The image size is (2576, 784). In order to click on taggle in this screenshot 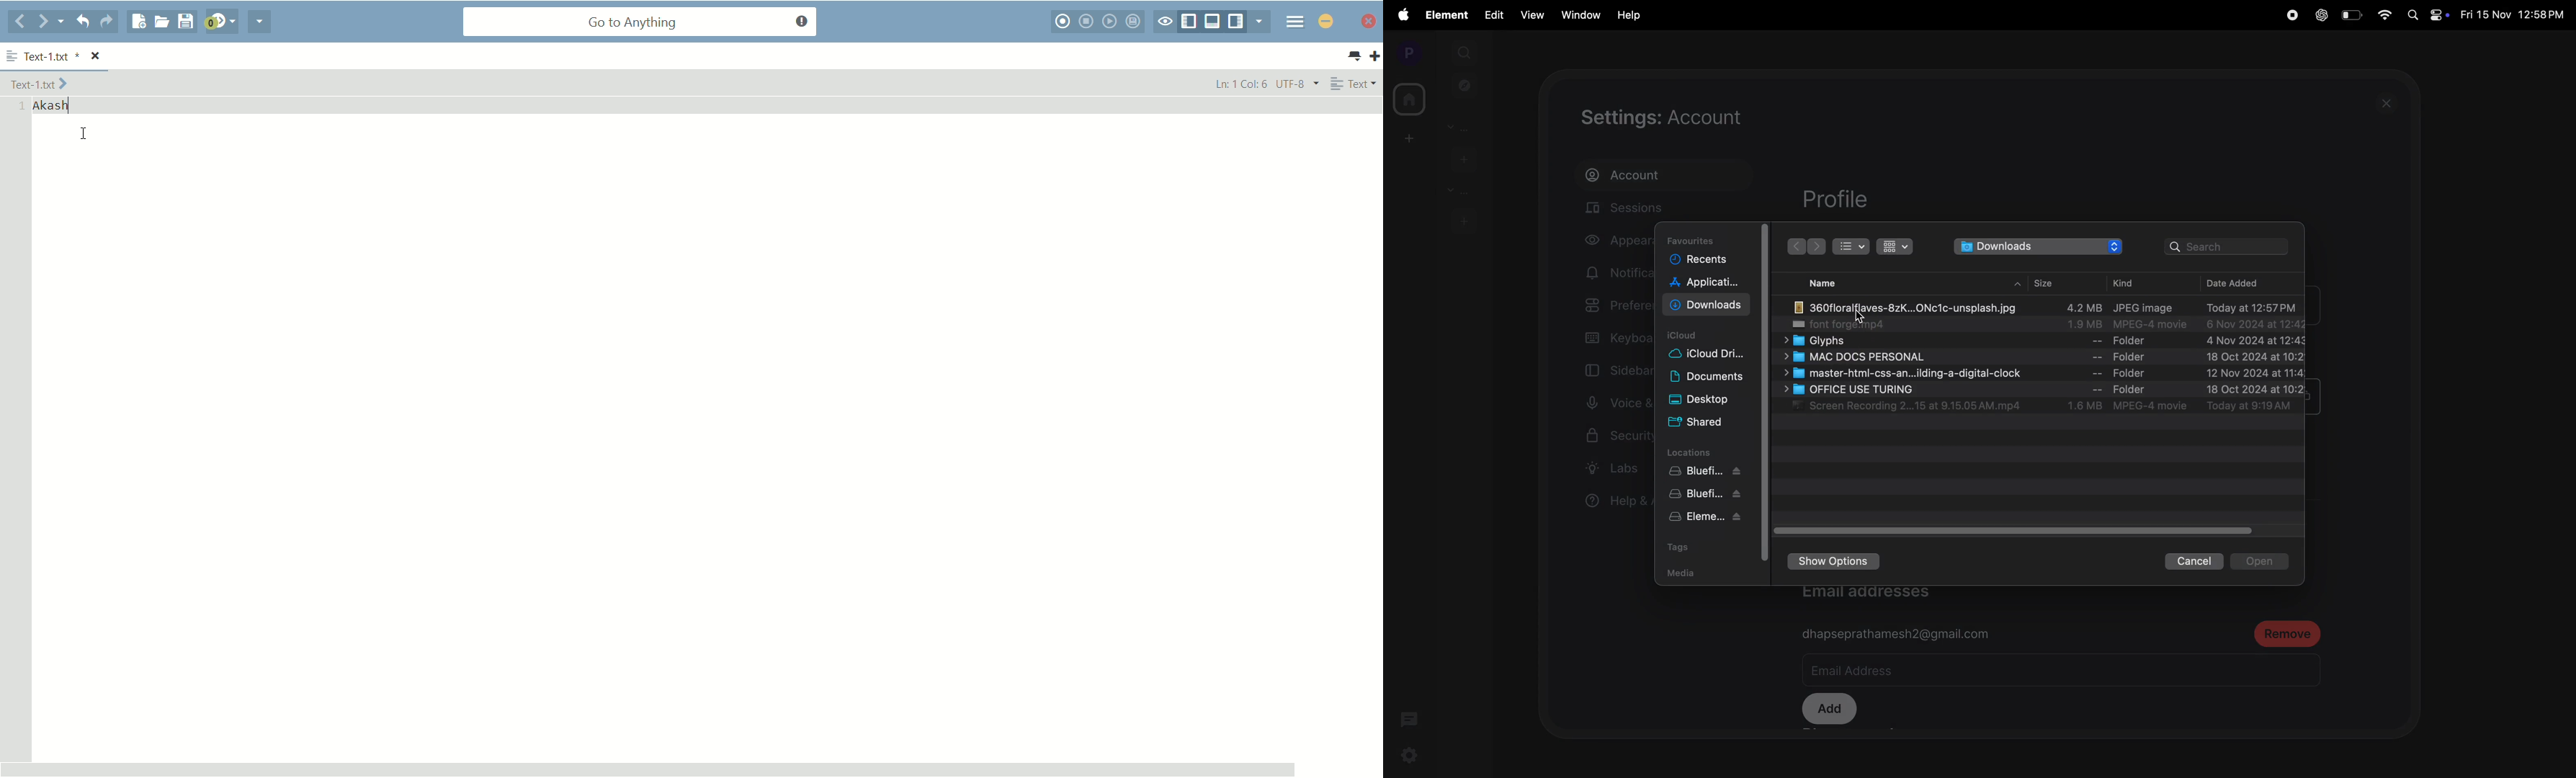, I will do `click(2018, 530)`.